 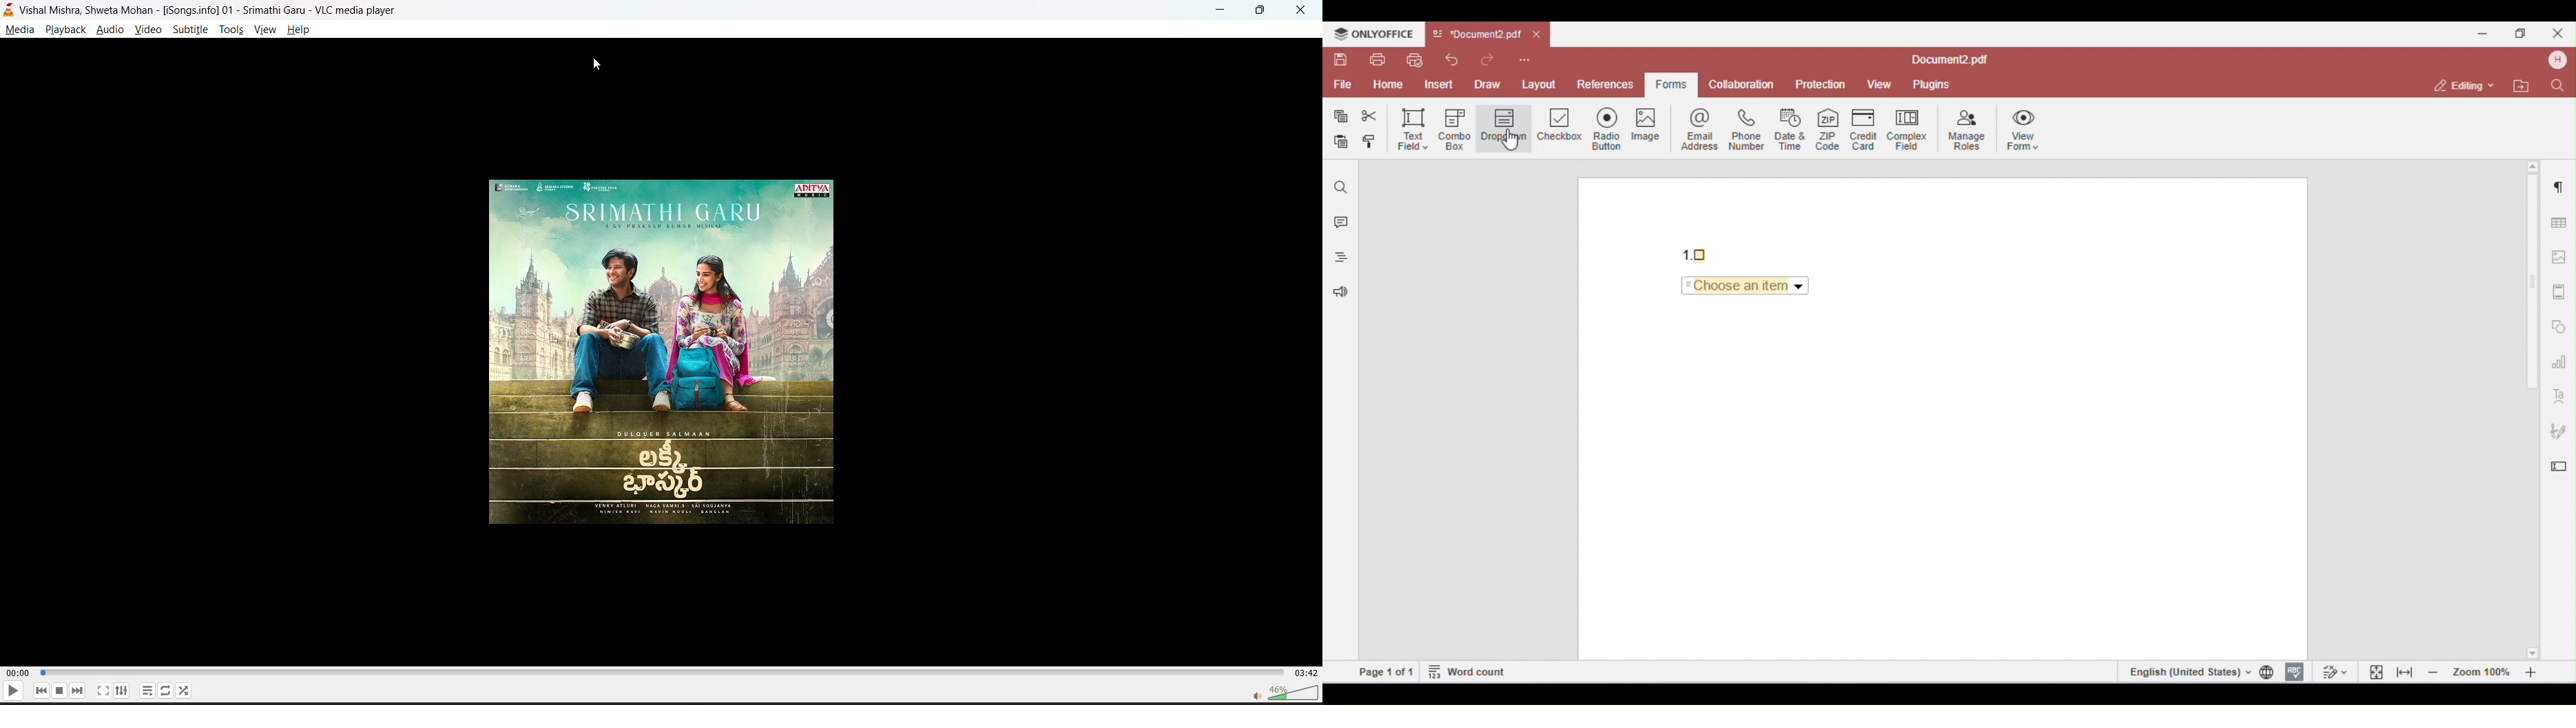 I want to click on video, so click(x=144, y=30).